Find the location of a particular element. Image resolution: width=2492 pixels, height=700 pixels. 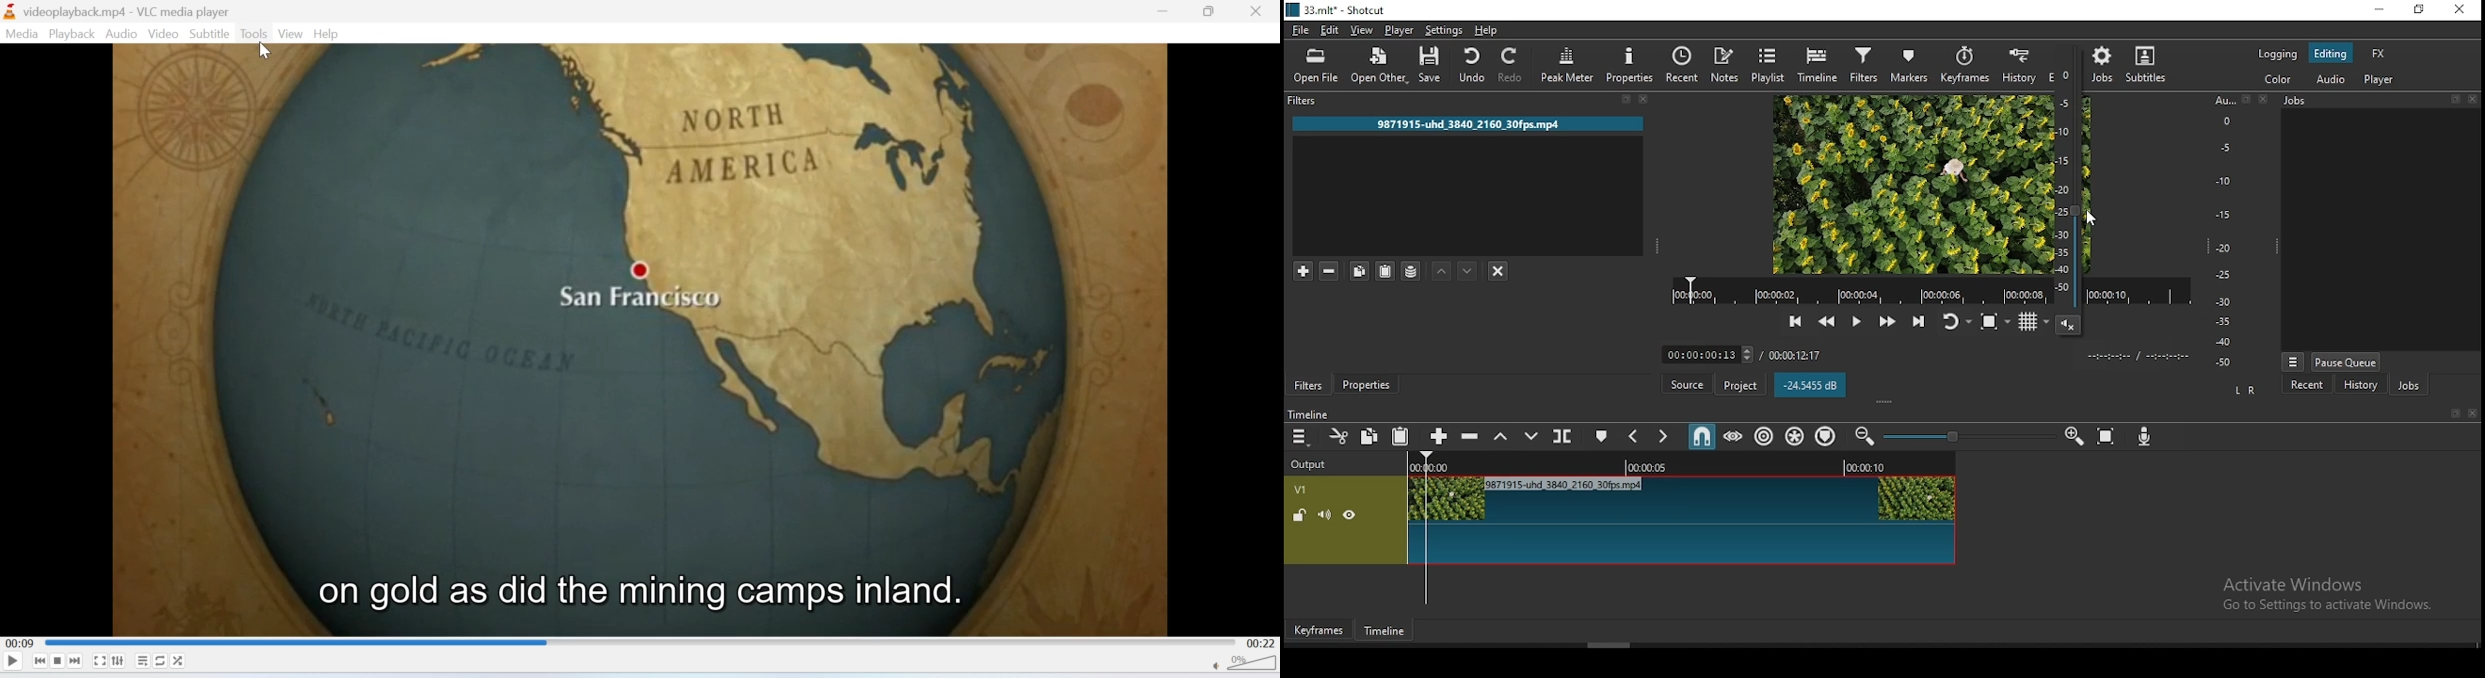

Seek forward is located at coordinates (76, 661).